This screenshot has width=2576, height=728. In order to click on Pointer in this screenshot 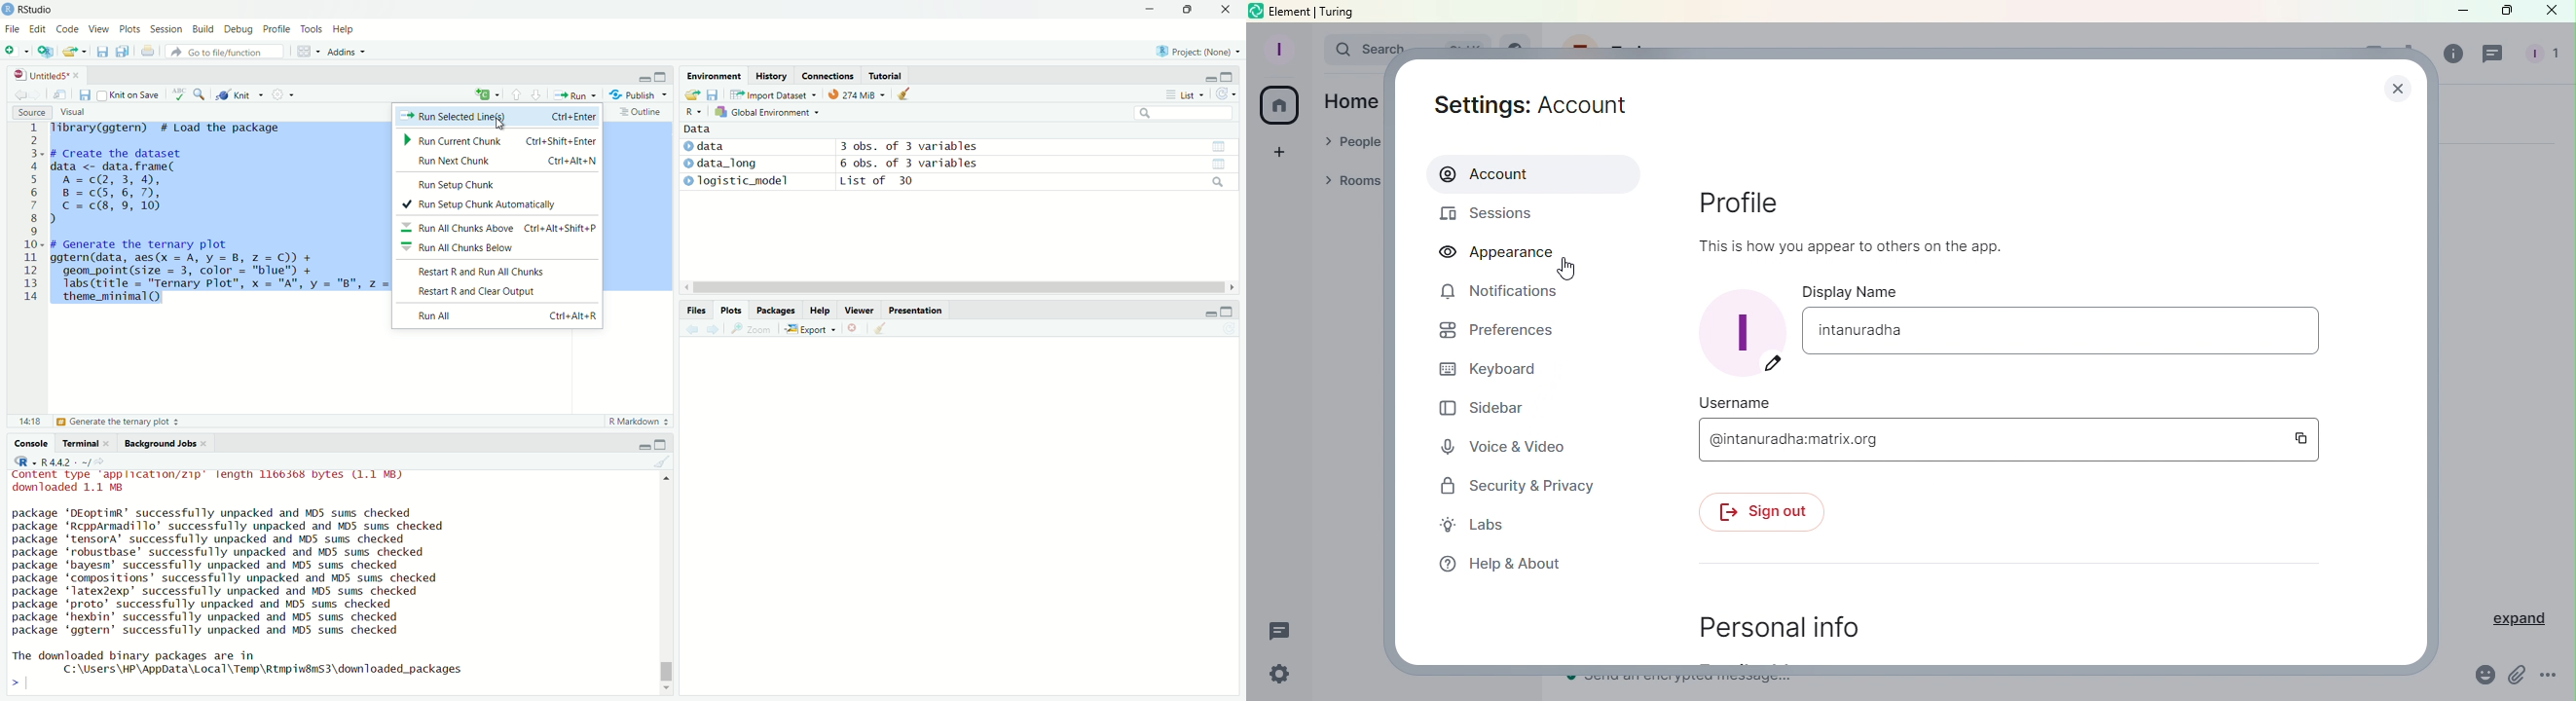, I will do `click(1567, 271)`.